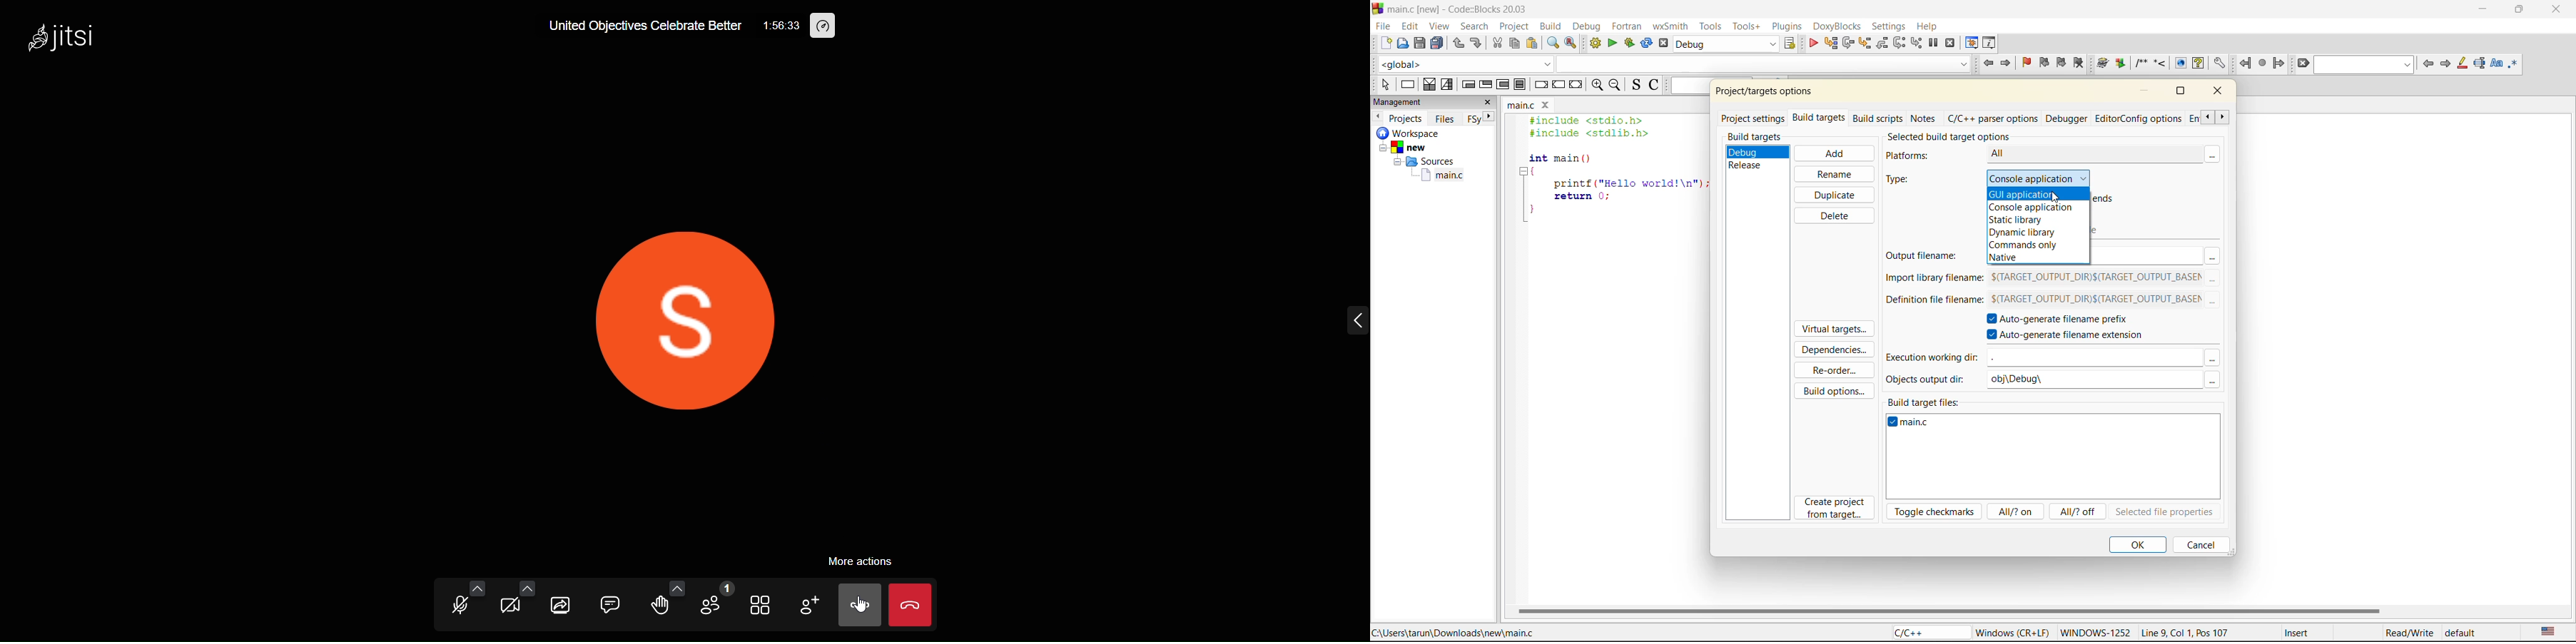 The height and width of the screenshot is (644, 2576). I want to click on next, so click(2063, 64).